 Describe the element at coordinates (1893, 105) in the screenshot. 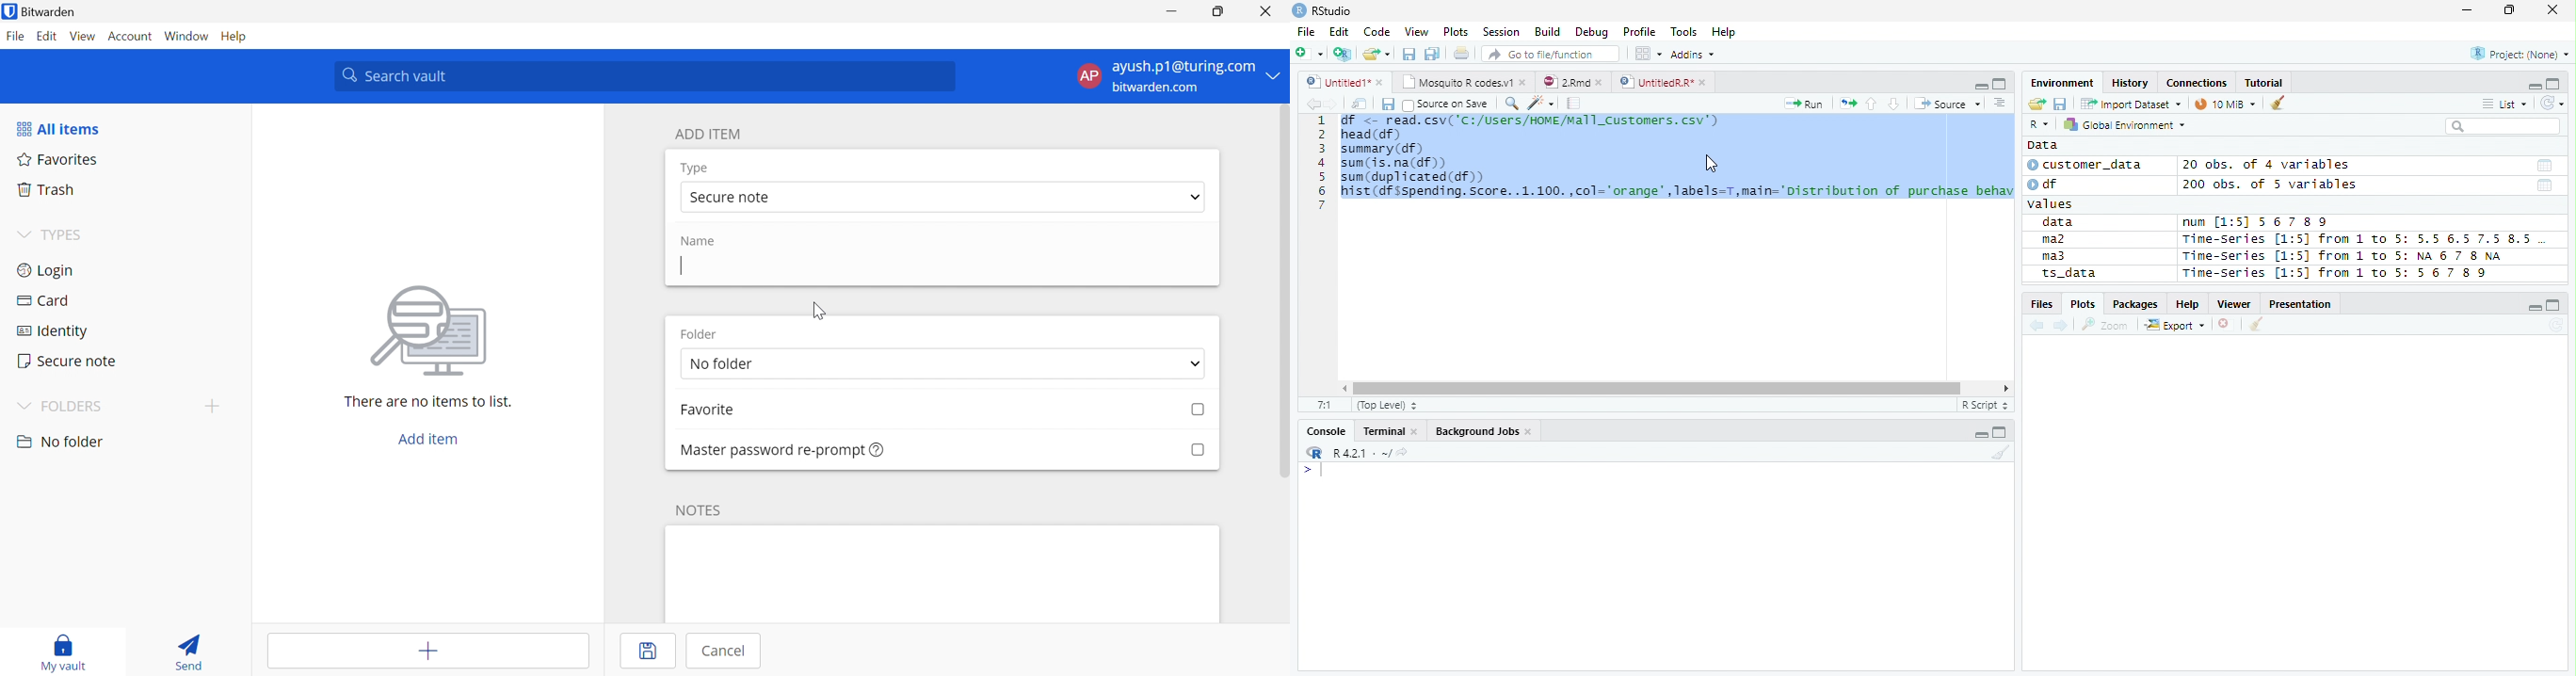

I see `Down` at that location.